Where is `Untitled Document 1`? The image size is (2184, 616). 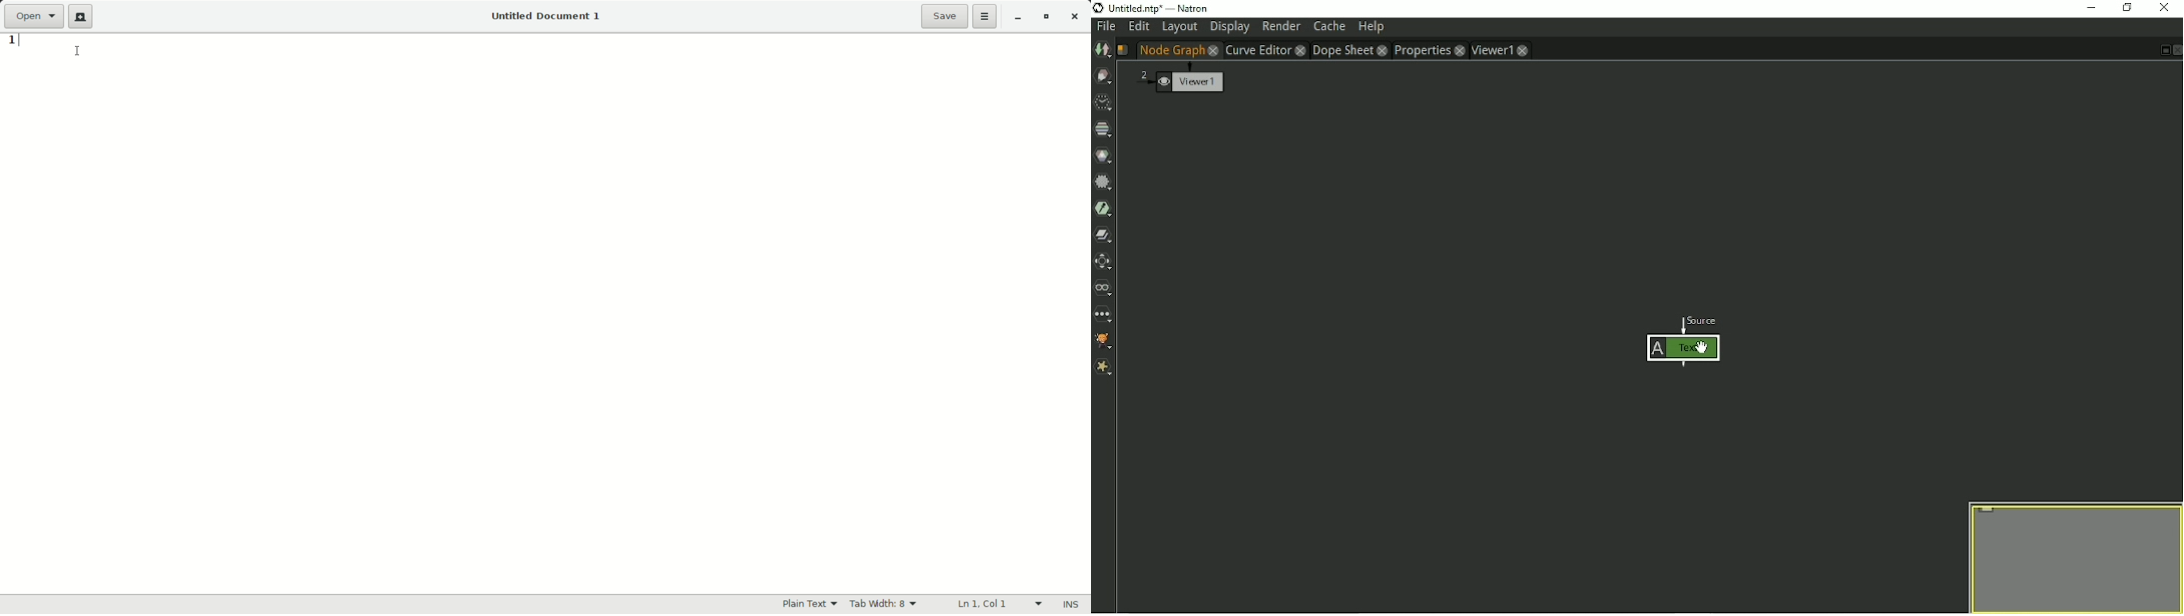 Untitled Document 1 is located at coordinates (546, 16).